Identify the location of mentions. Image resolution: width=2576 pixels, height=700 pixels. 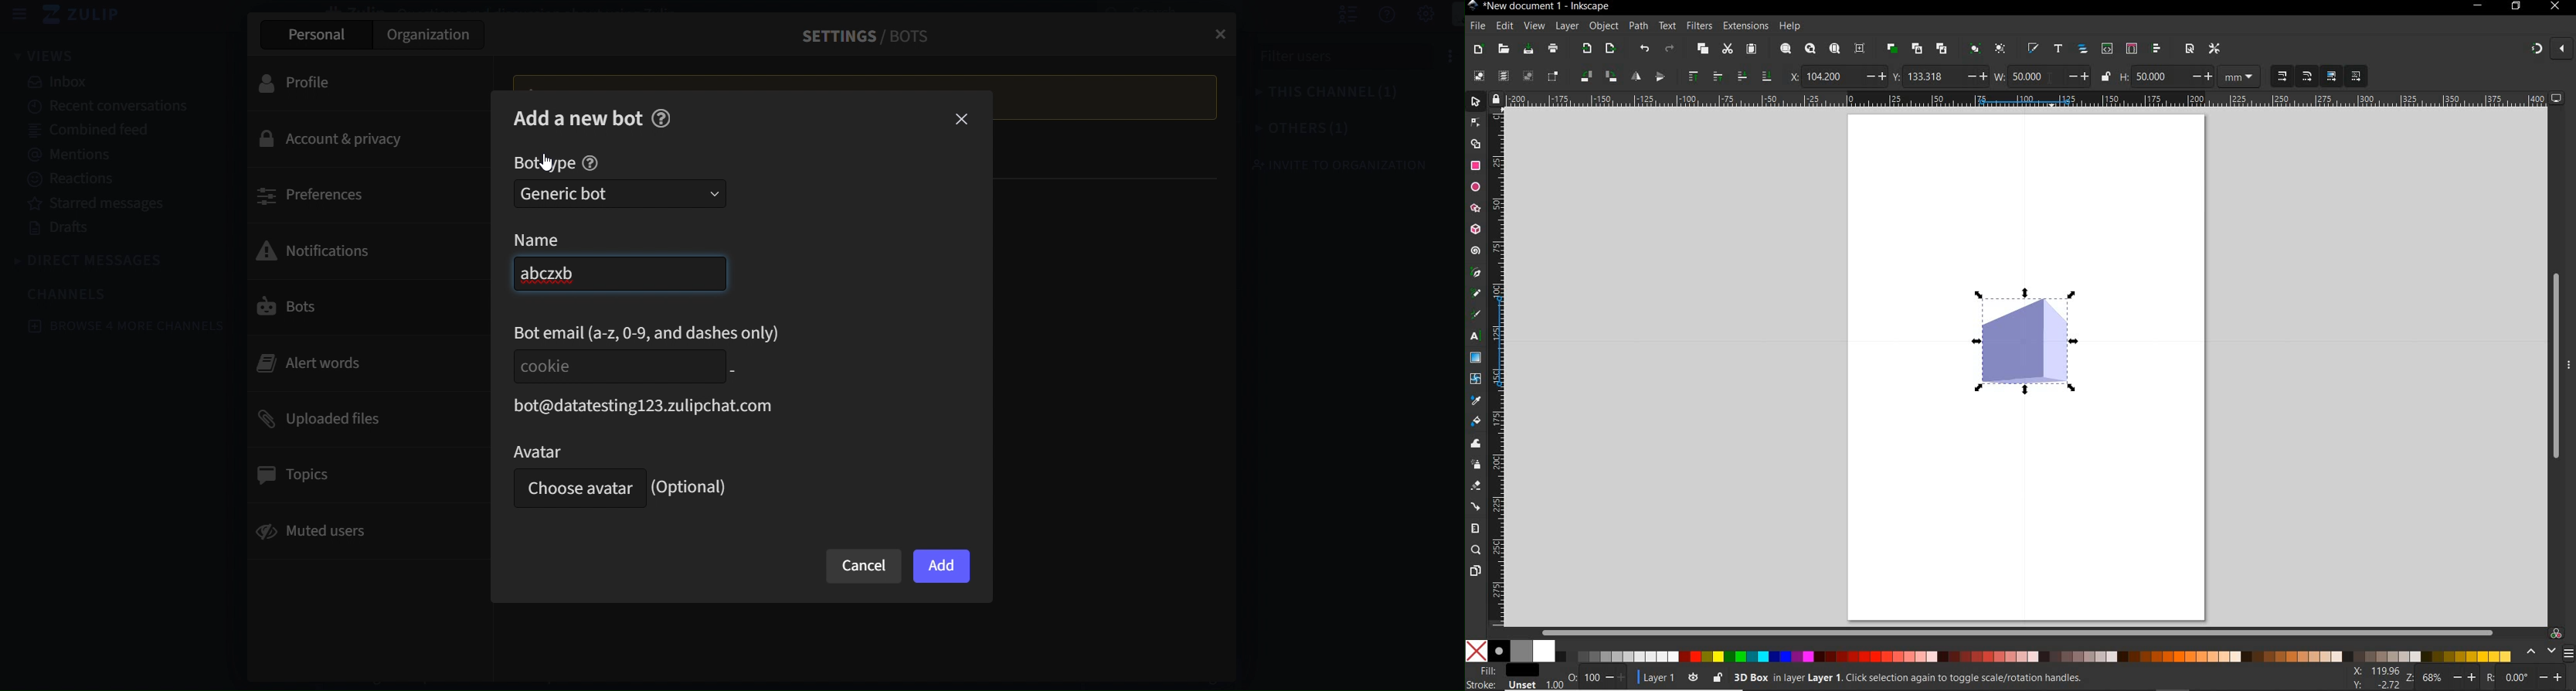
(114, 152).